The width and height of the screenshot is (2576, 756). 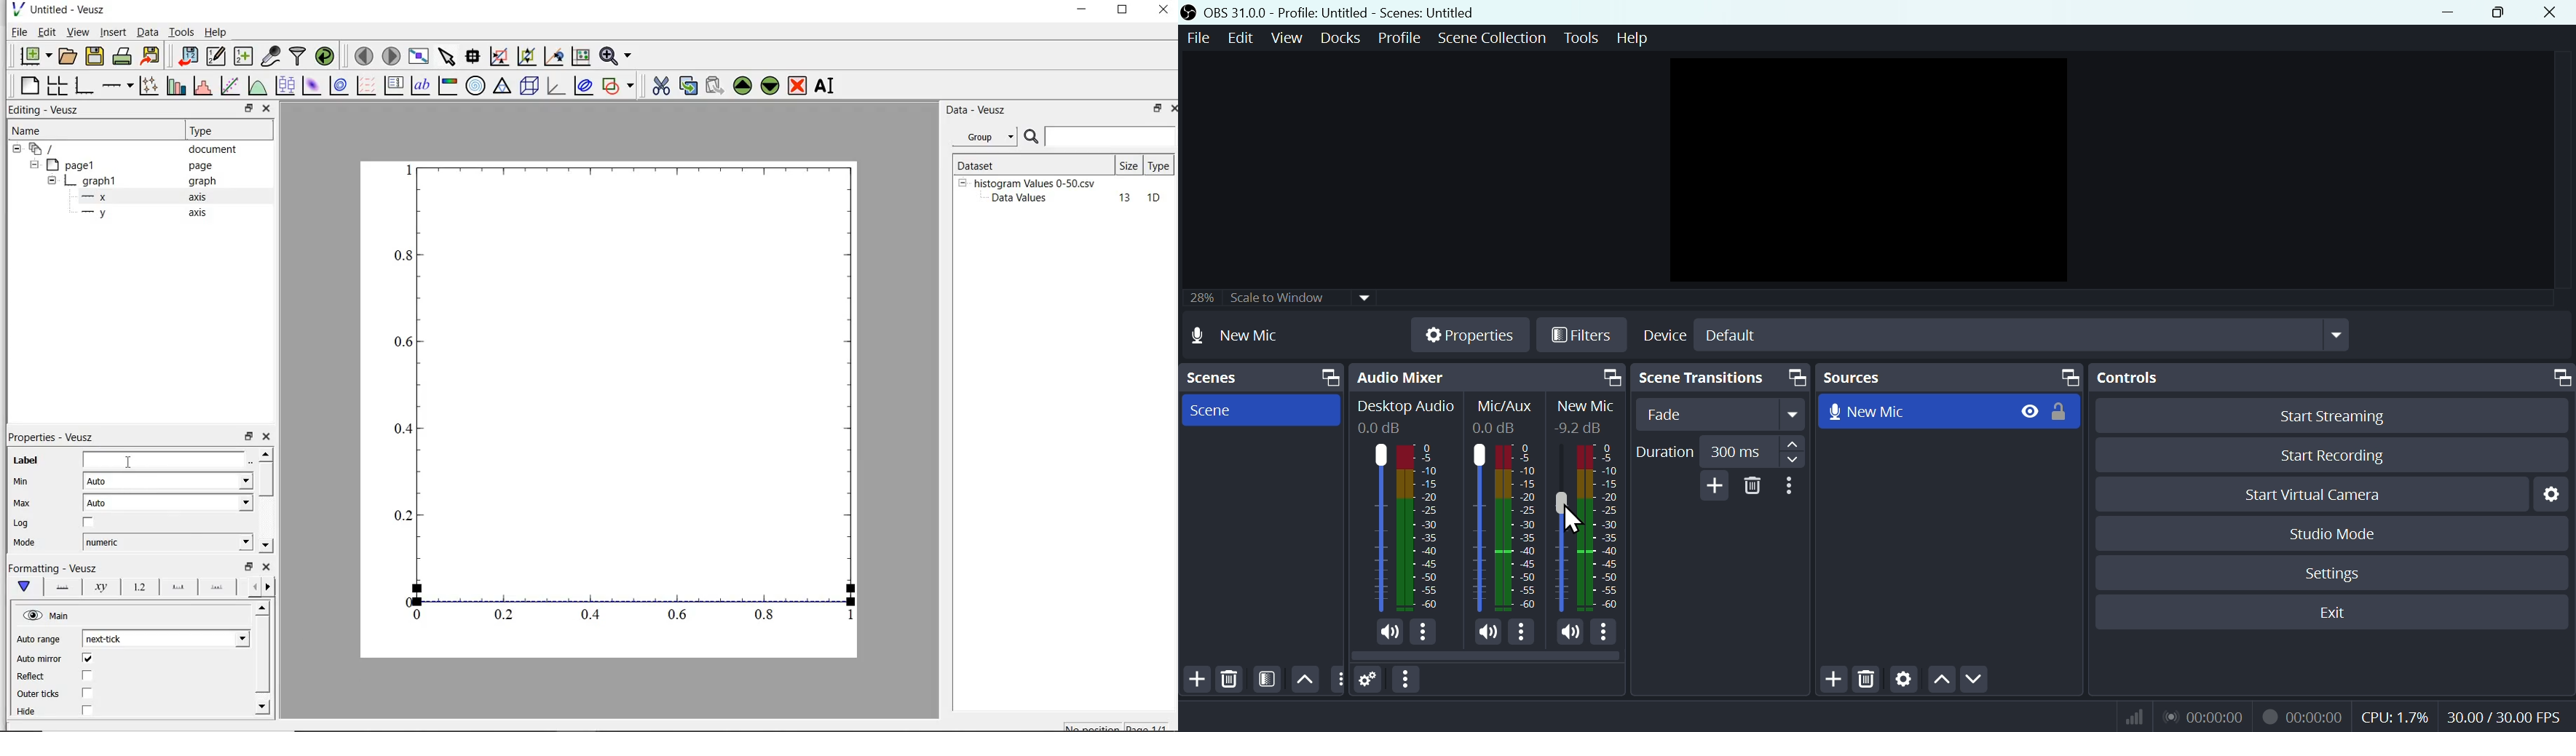 I want to click on minimize, so click(x=2453, y=12).